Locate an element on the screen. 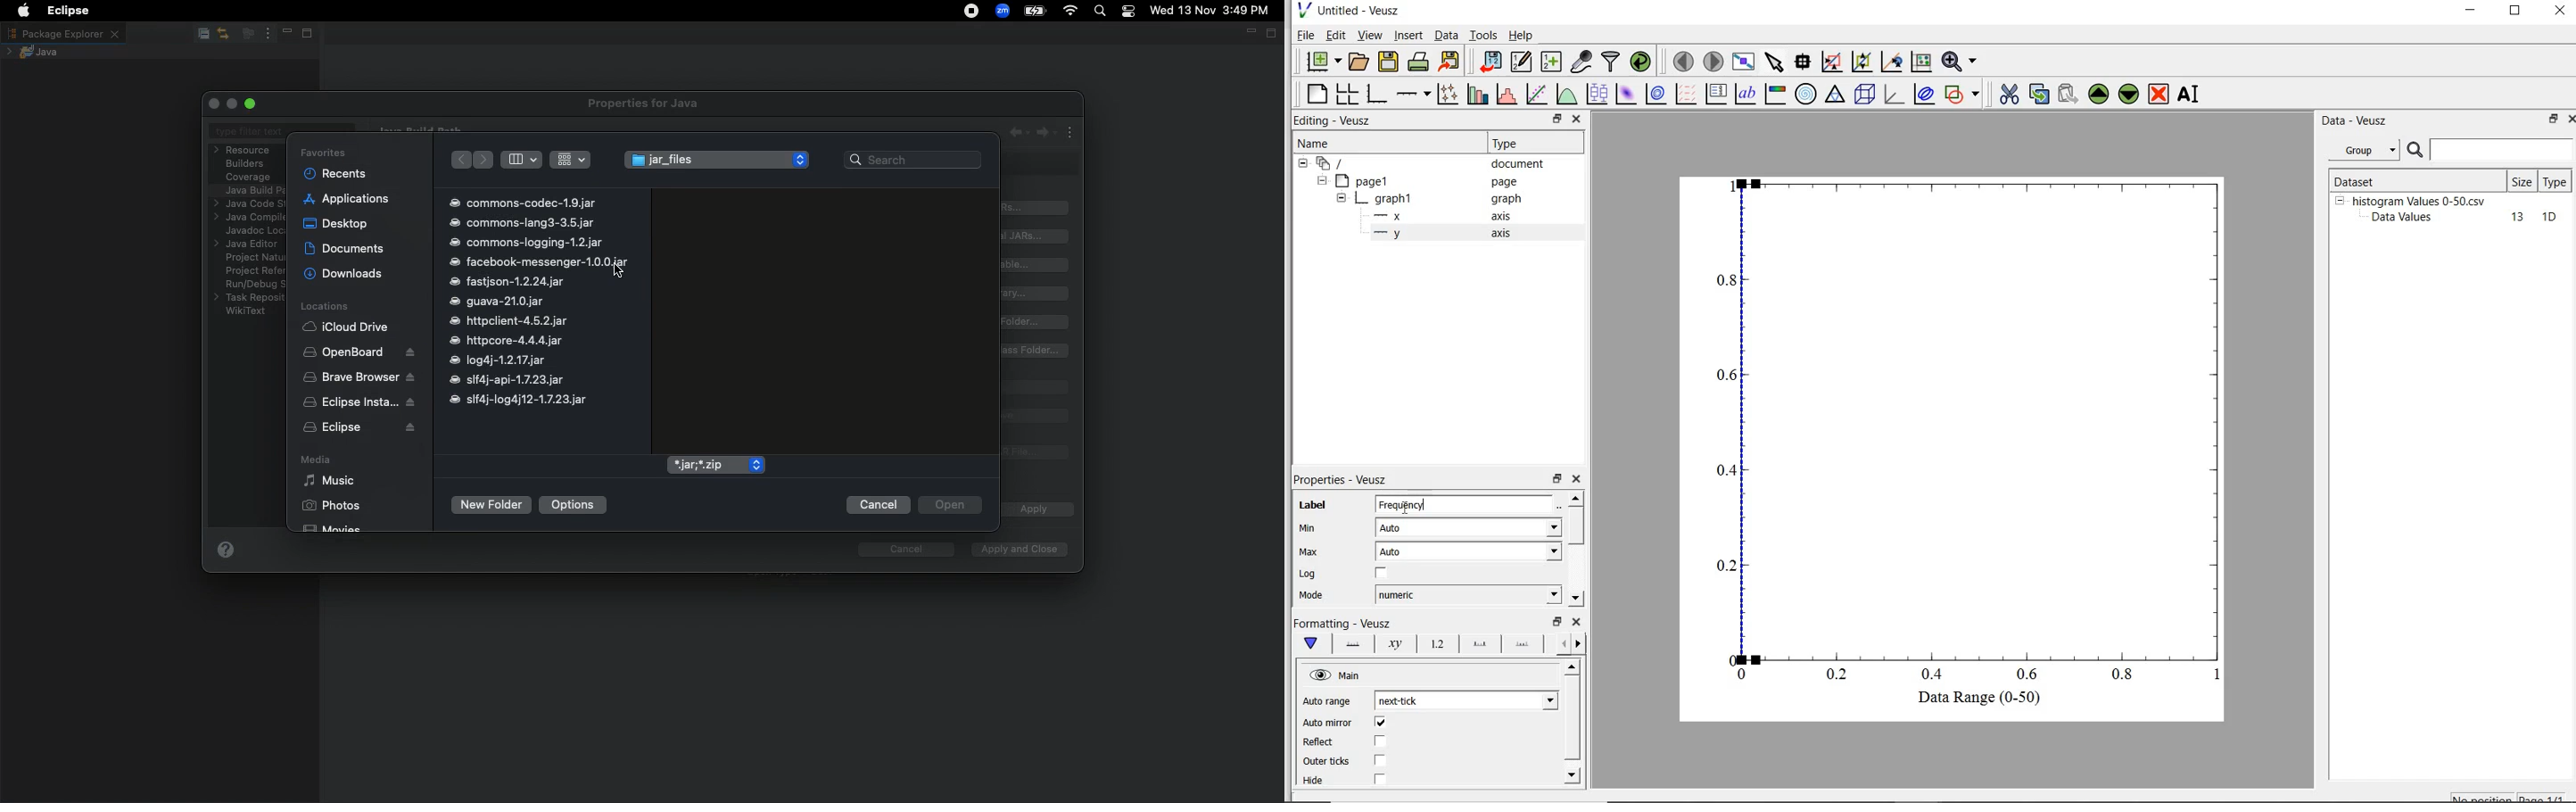 This screenshot has width=2576, height=812. Maximize is located at coordinates (312, 35).